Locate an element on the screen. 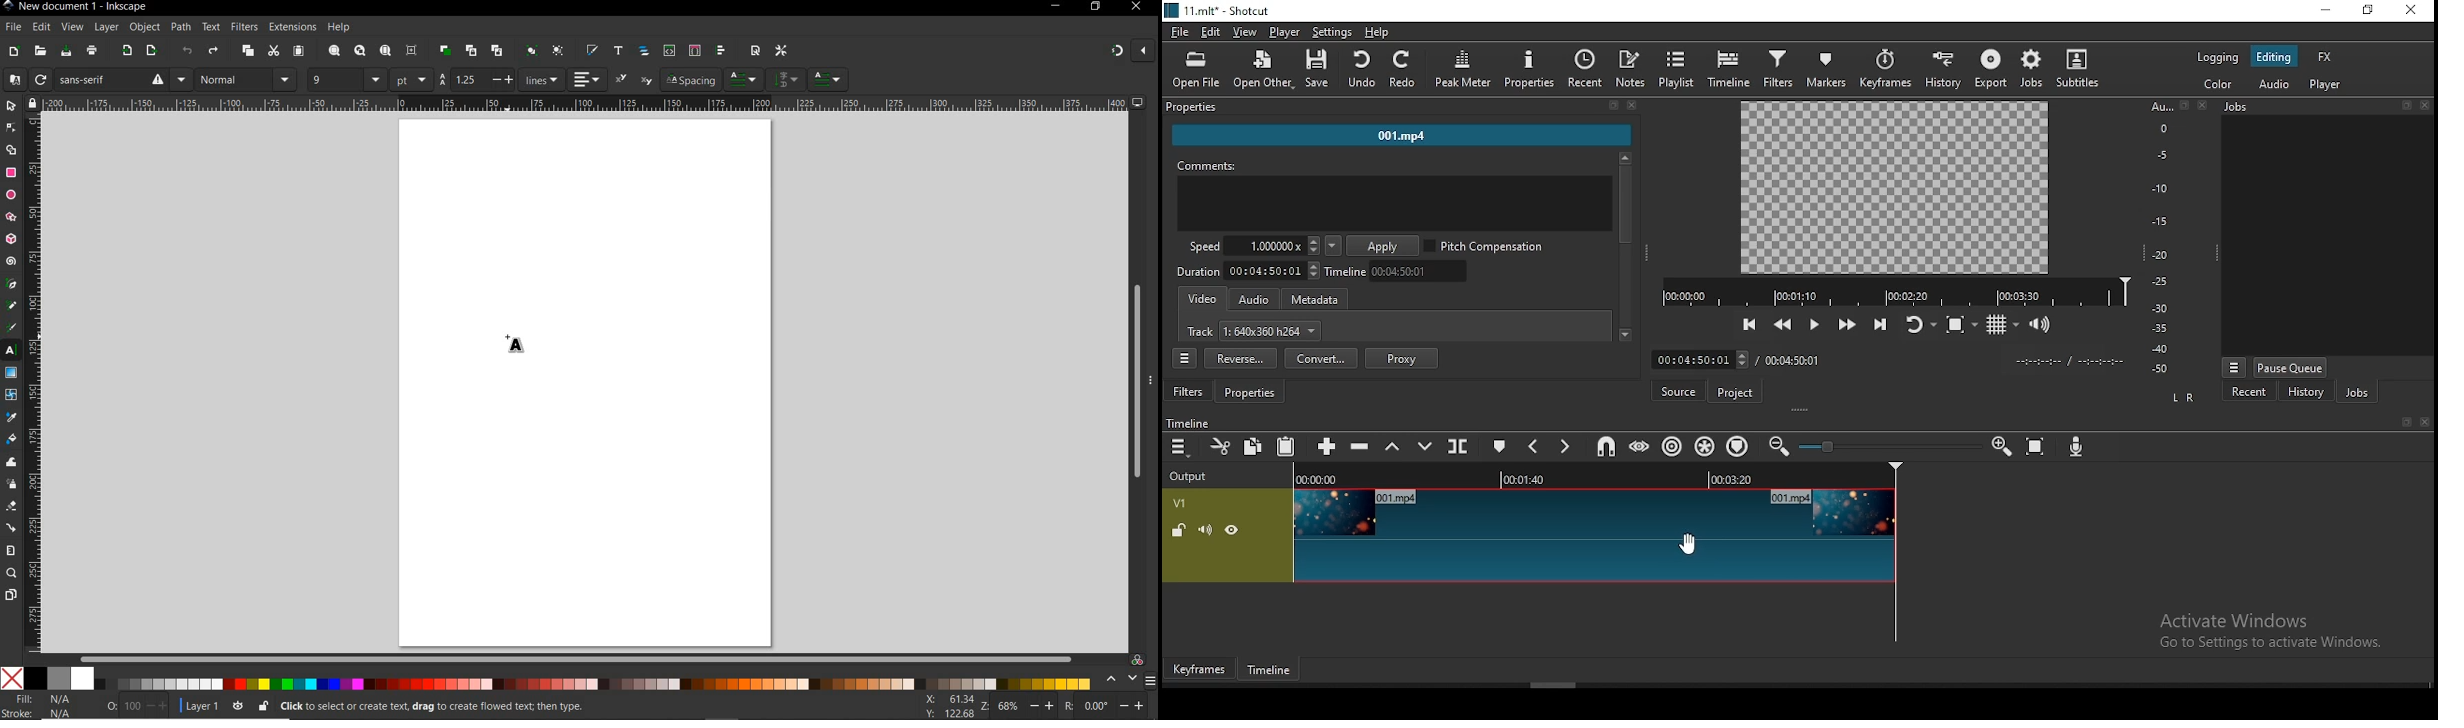 Image resolution: width=2464 pixels, height=728 pixels. play quickly backwards is located at coordinates (1784, 326).